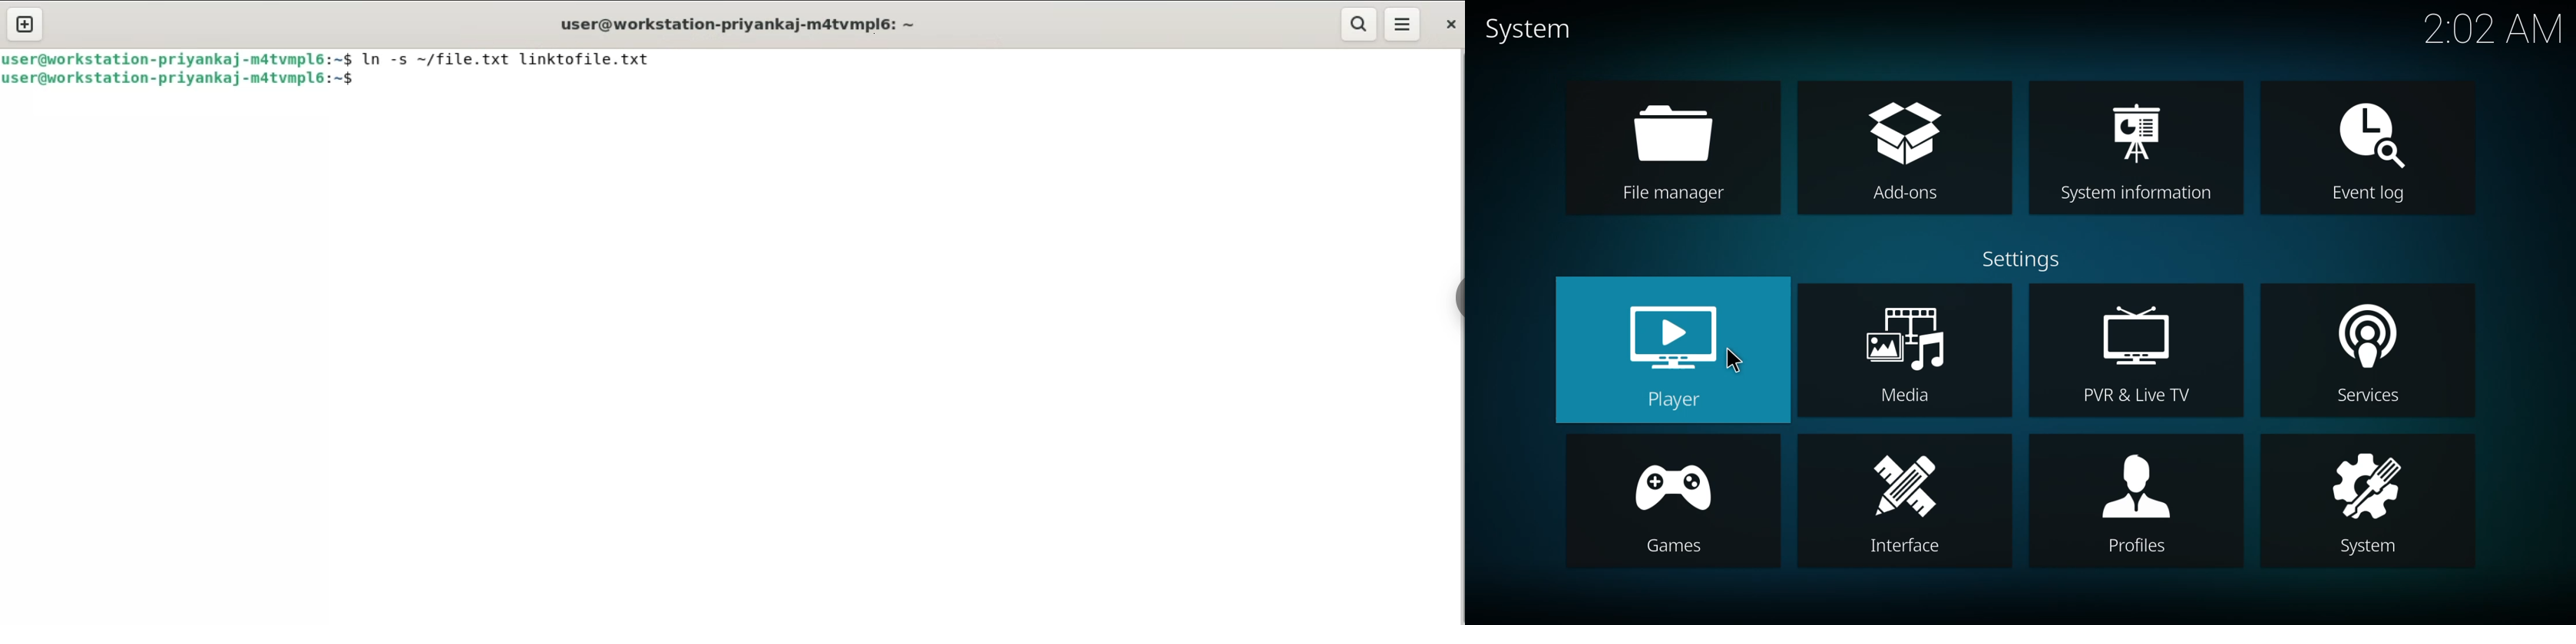  What do you see at coordinates (1357, 24) in the screenshot?
I see `search` at bounding box center [1357, 24].